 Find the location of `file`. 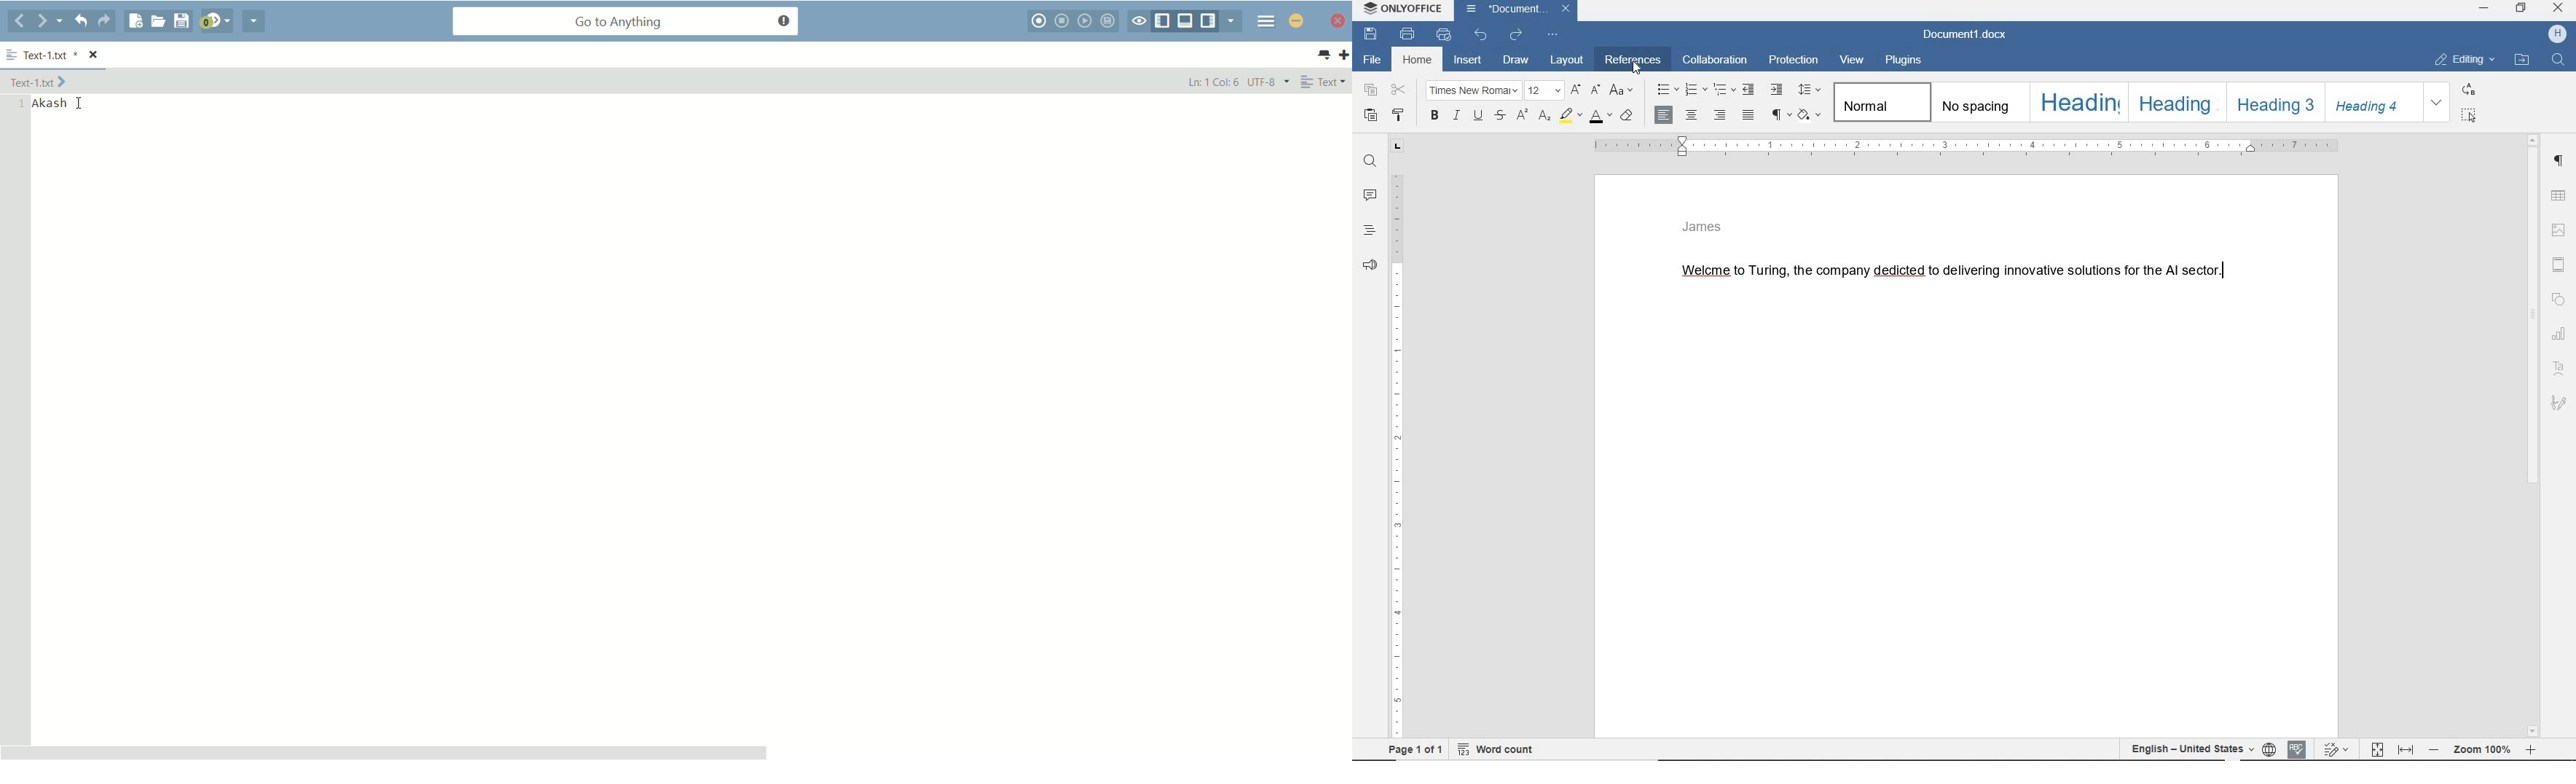

file is located at coordinates (1375, 59).